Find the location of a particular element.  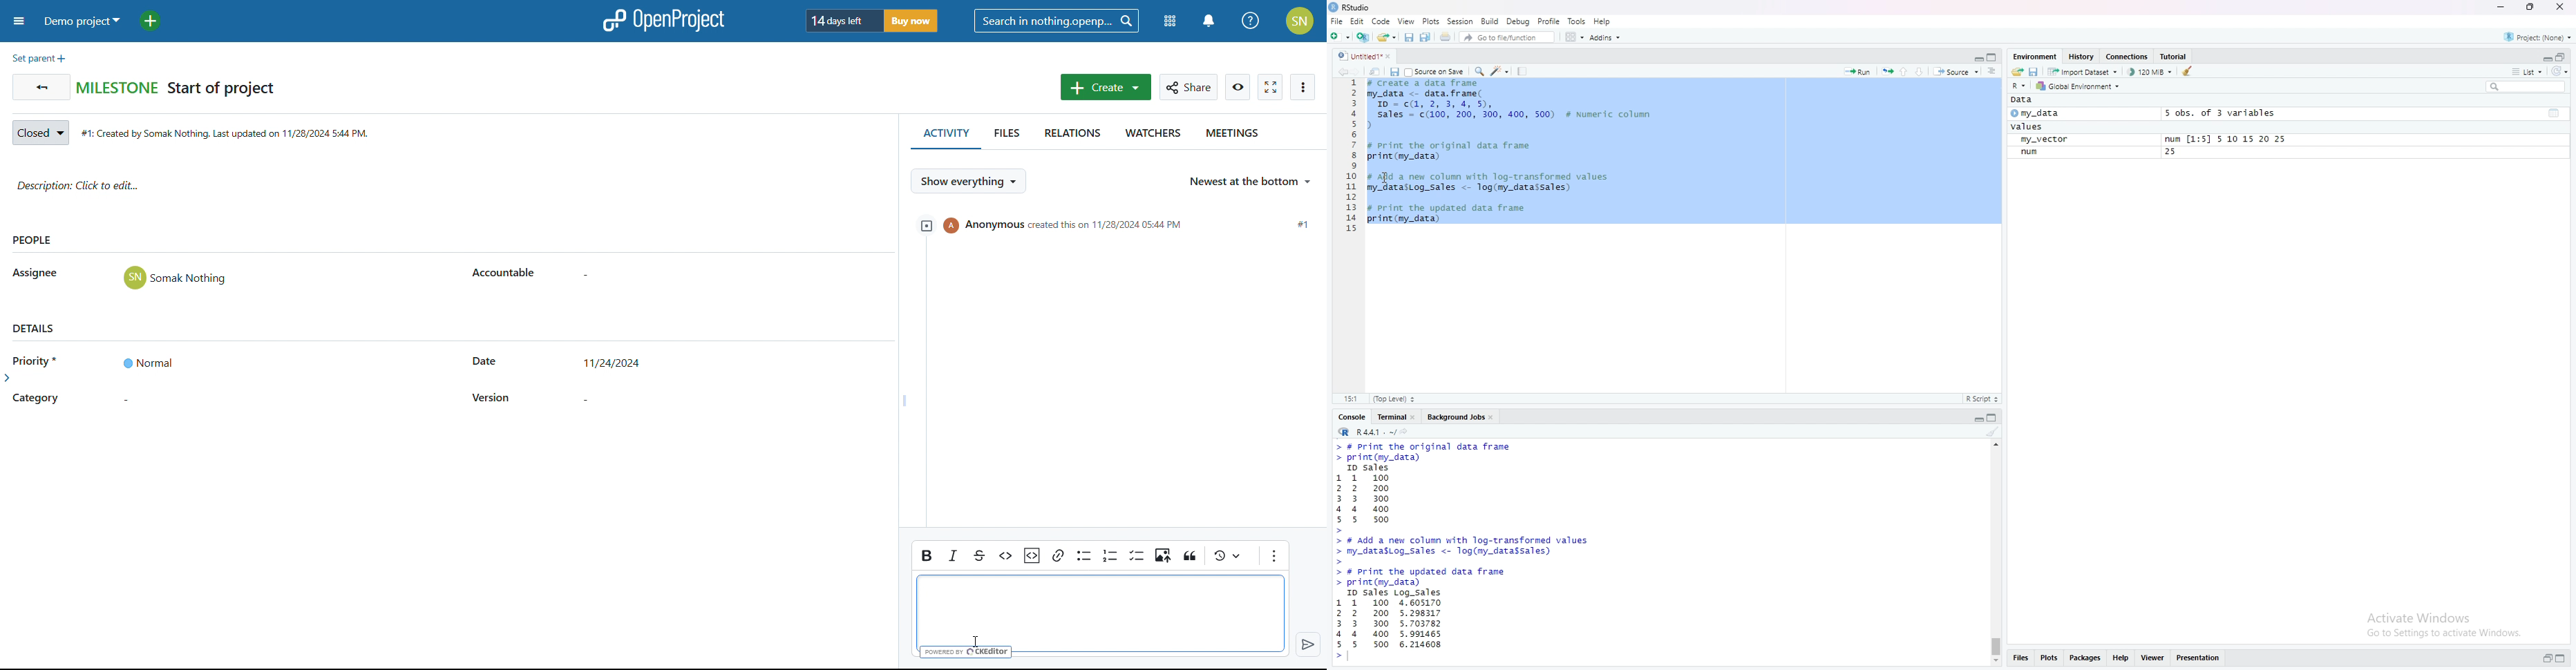

file is located at coordinates (1337, 21).